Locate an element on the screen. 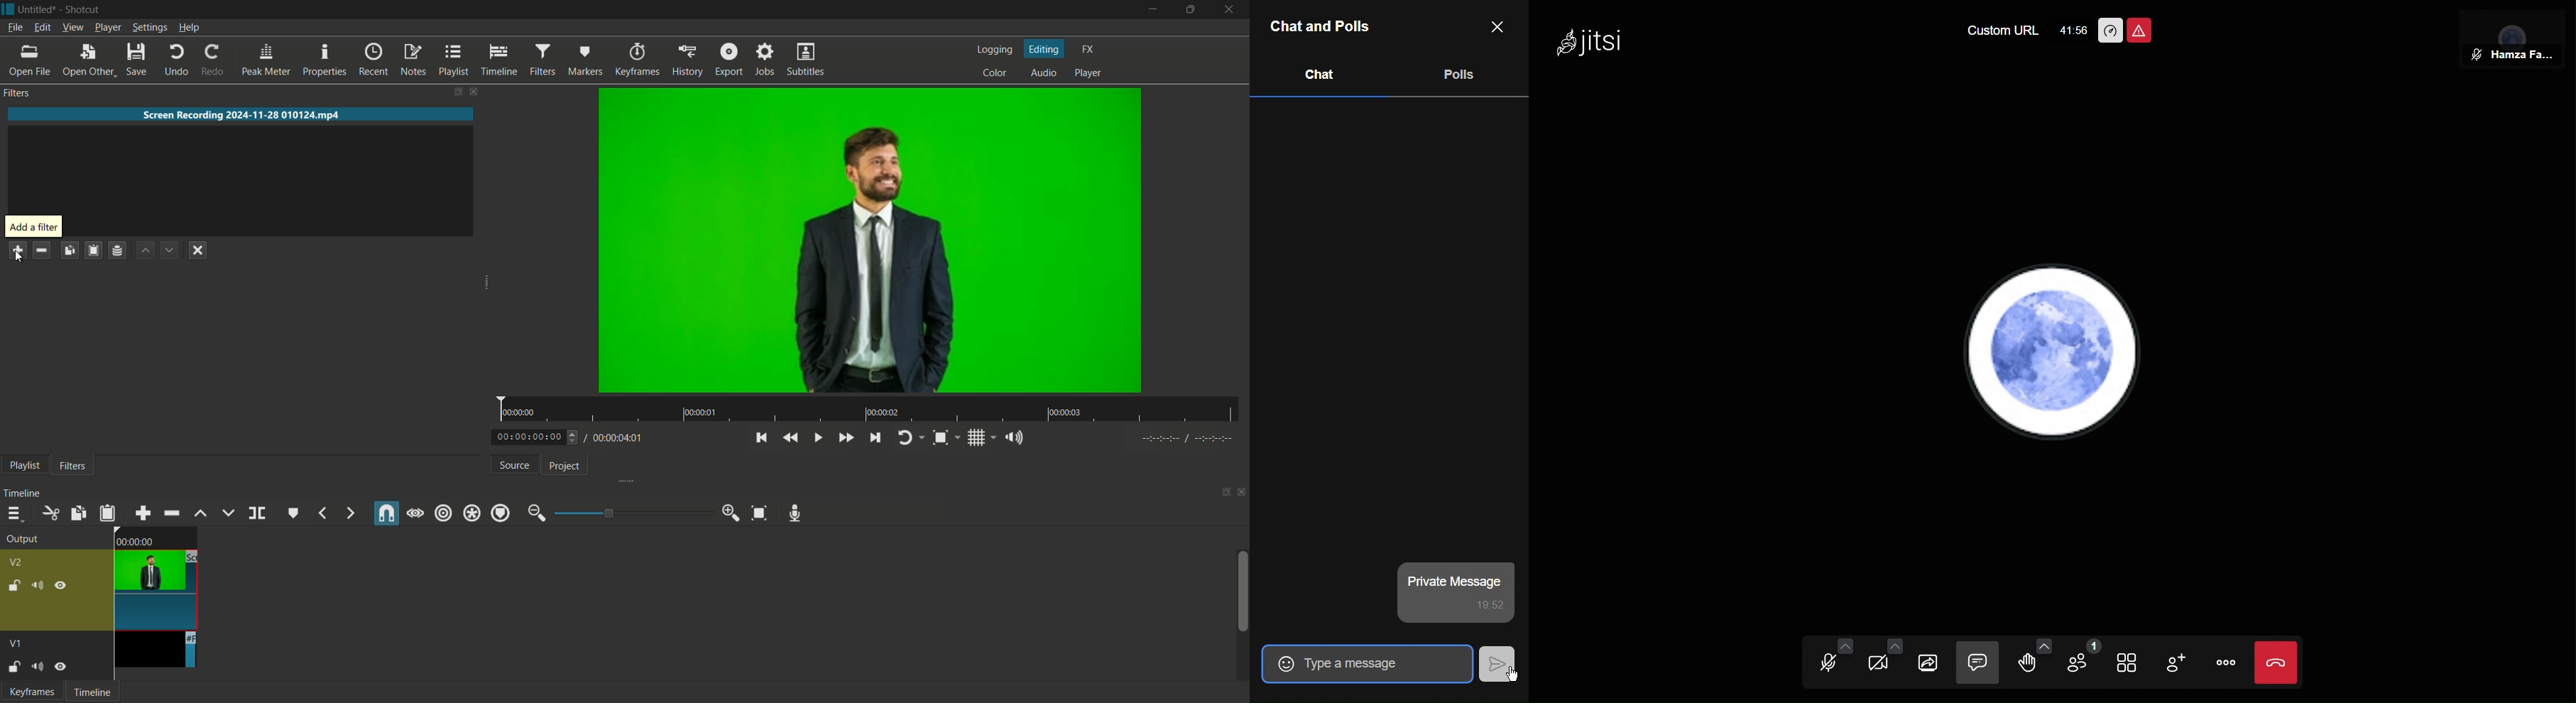 This screenshot has width=2576, height=728. help menu is located at coordinates (189, 28).